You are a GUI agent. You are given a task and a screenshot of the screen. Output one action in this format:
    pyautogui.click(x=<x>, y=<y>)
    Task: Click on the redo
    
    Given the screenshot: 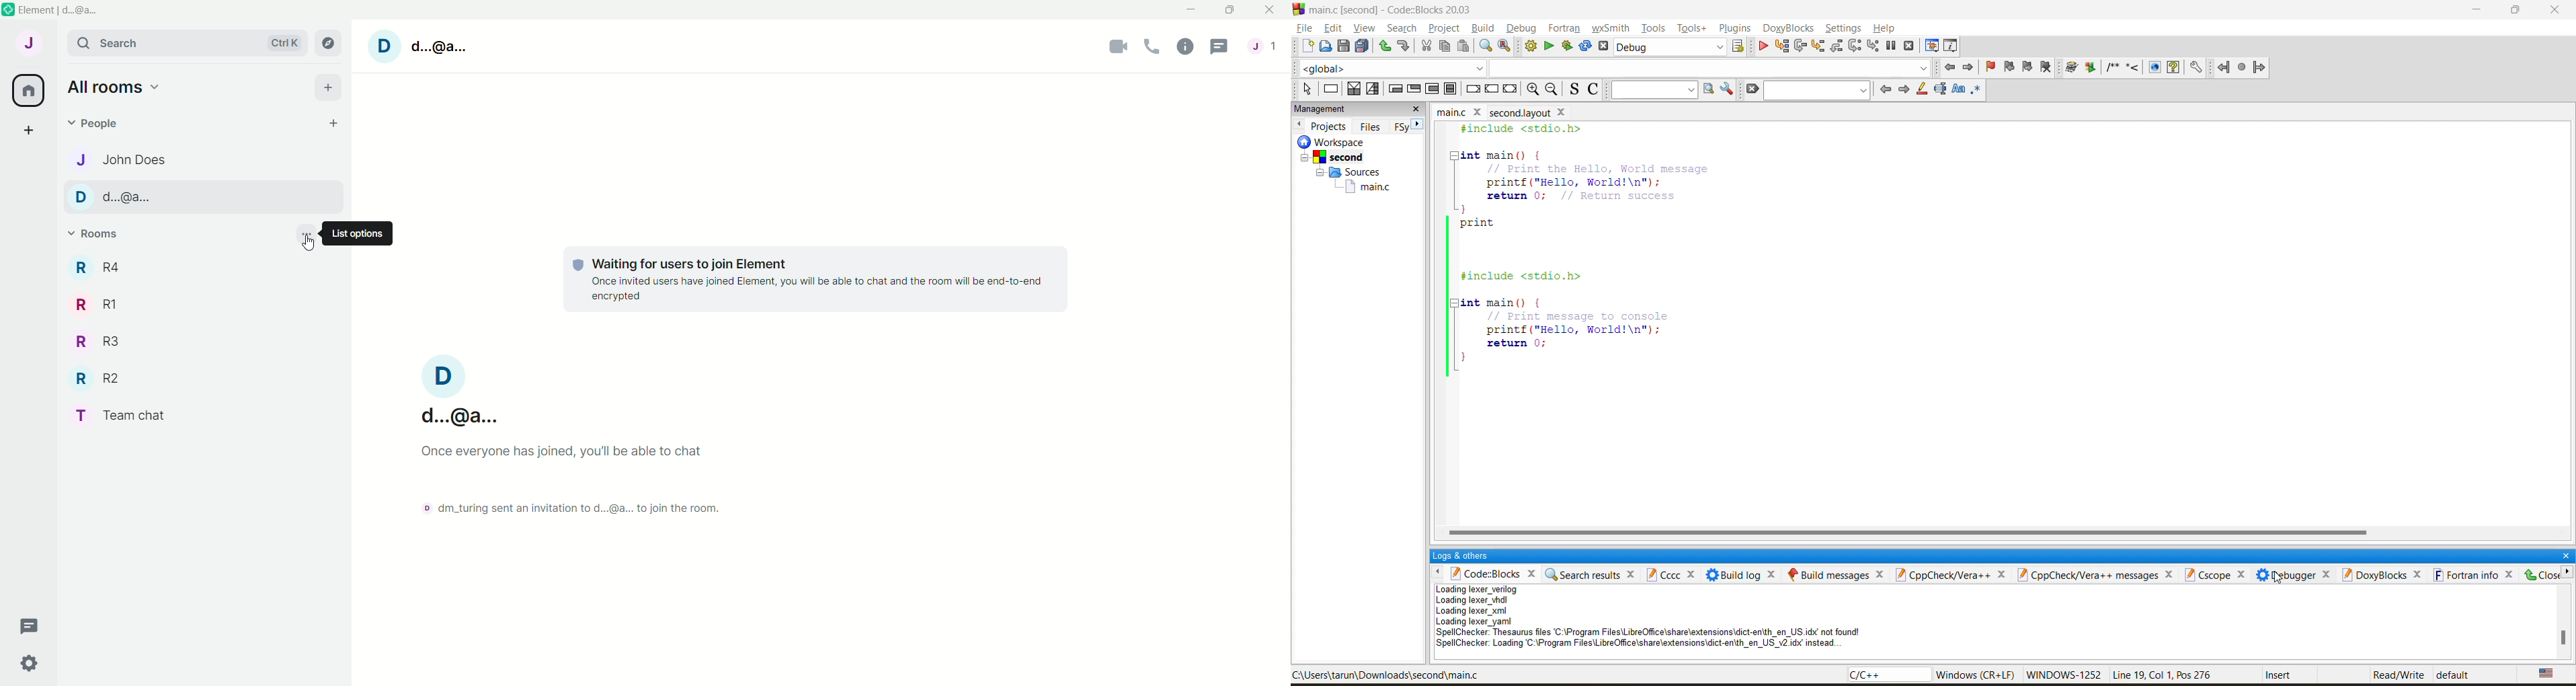 What is the action you would take?
    pyautogui.click(x=1403, y=46)
    